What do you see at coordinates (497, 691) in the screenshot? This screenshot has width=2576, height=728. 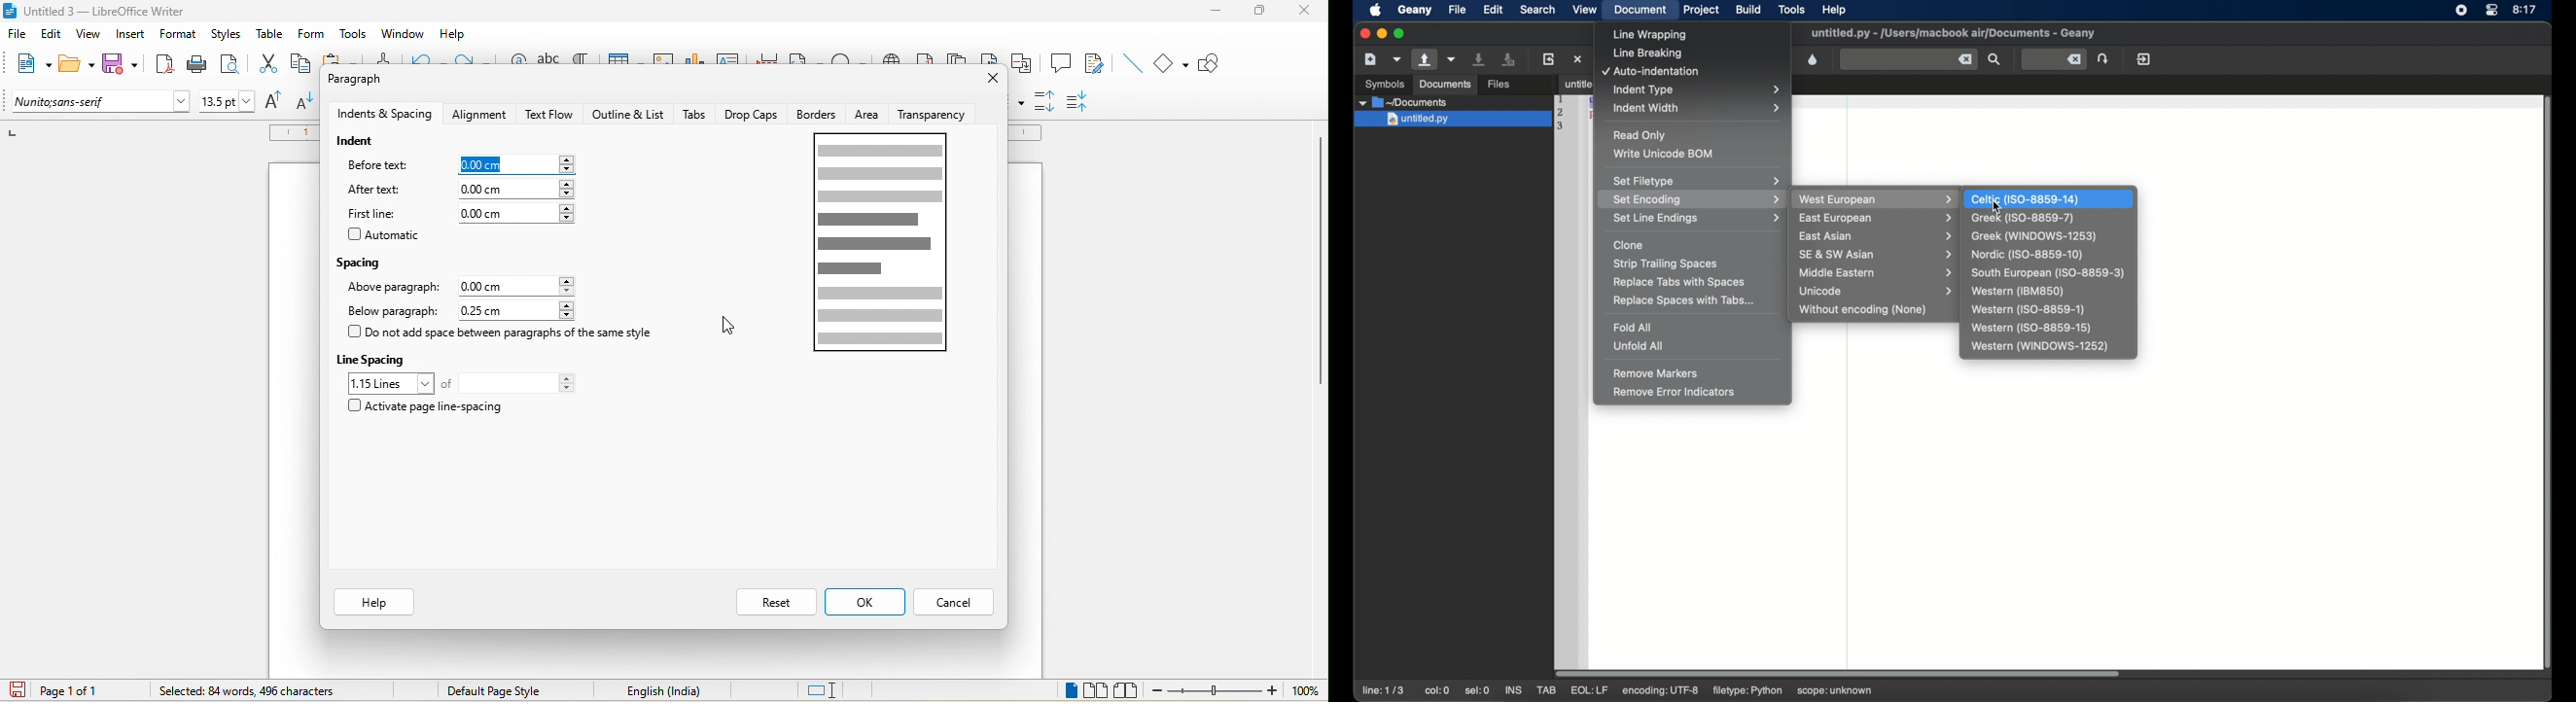 I see `default page style` at bounding box center [497, 691].